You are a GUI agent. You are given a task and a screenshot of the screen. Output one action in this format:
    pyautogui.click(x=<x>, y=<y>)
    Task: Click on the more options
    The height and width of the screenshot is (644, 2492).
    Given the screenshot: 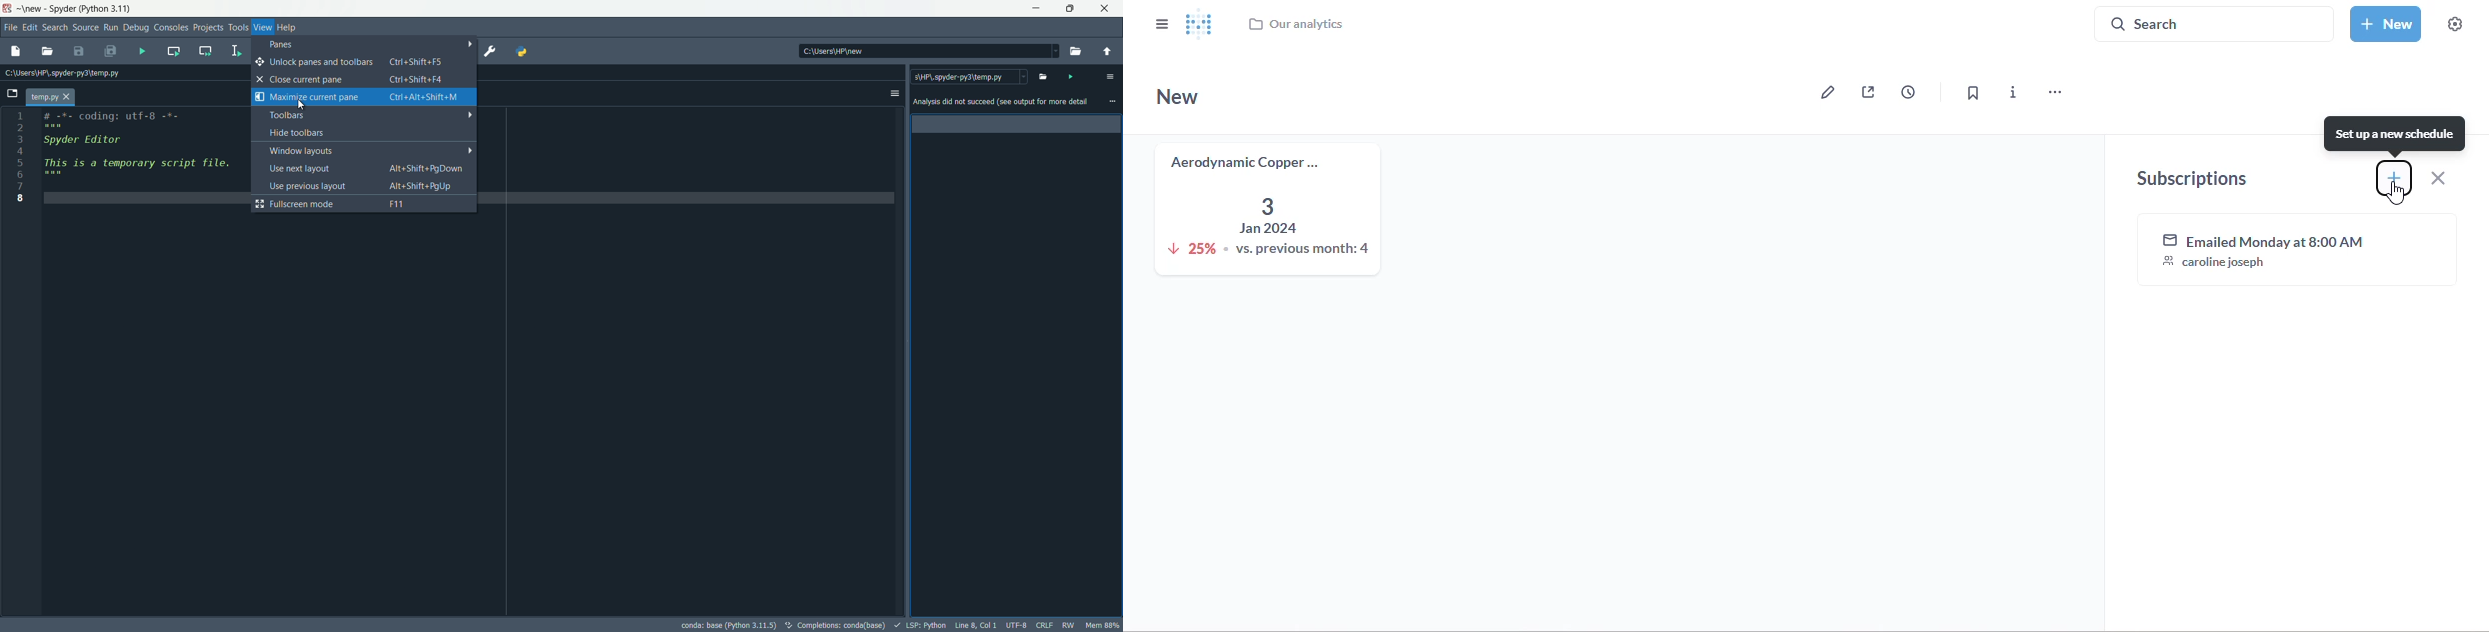 What is the action you would take?
    pyautogui.click(x=1112, y=101)
    